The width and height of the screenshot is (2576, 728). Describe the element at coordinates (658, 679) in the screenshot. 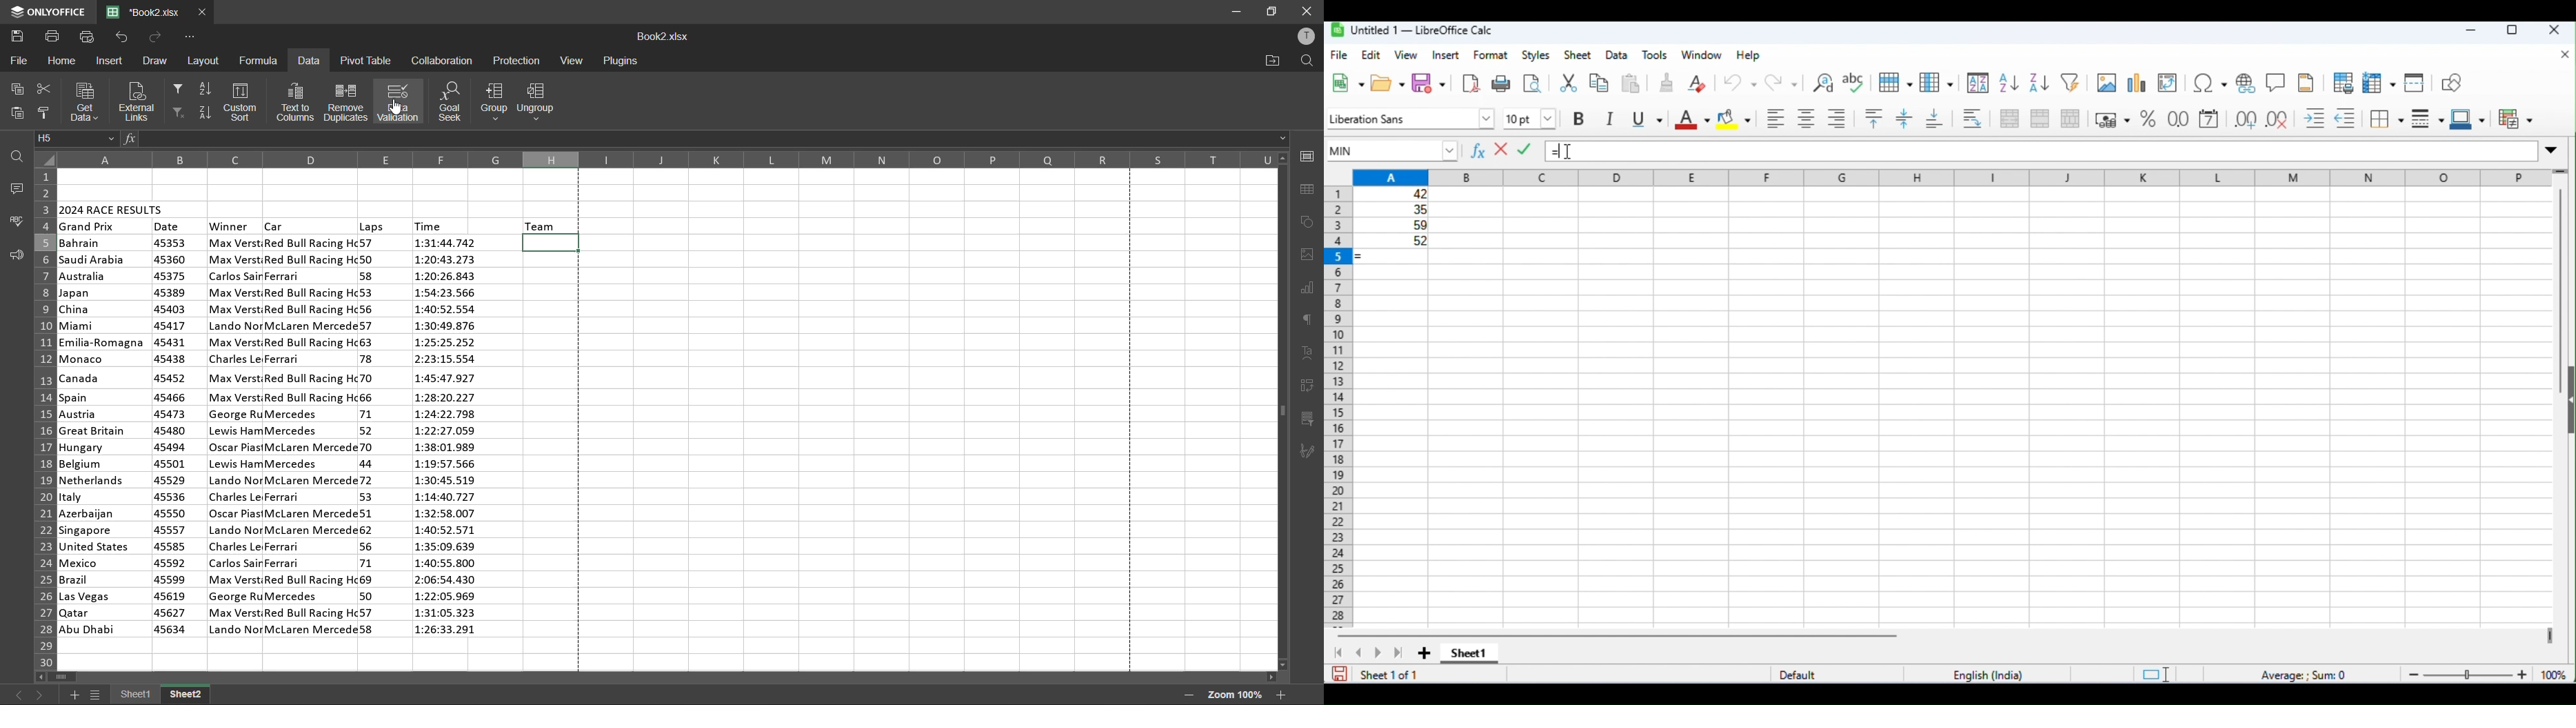

I see `scrollbar` at that location.